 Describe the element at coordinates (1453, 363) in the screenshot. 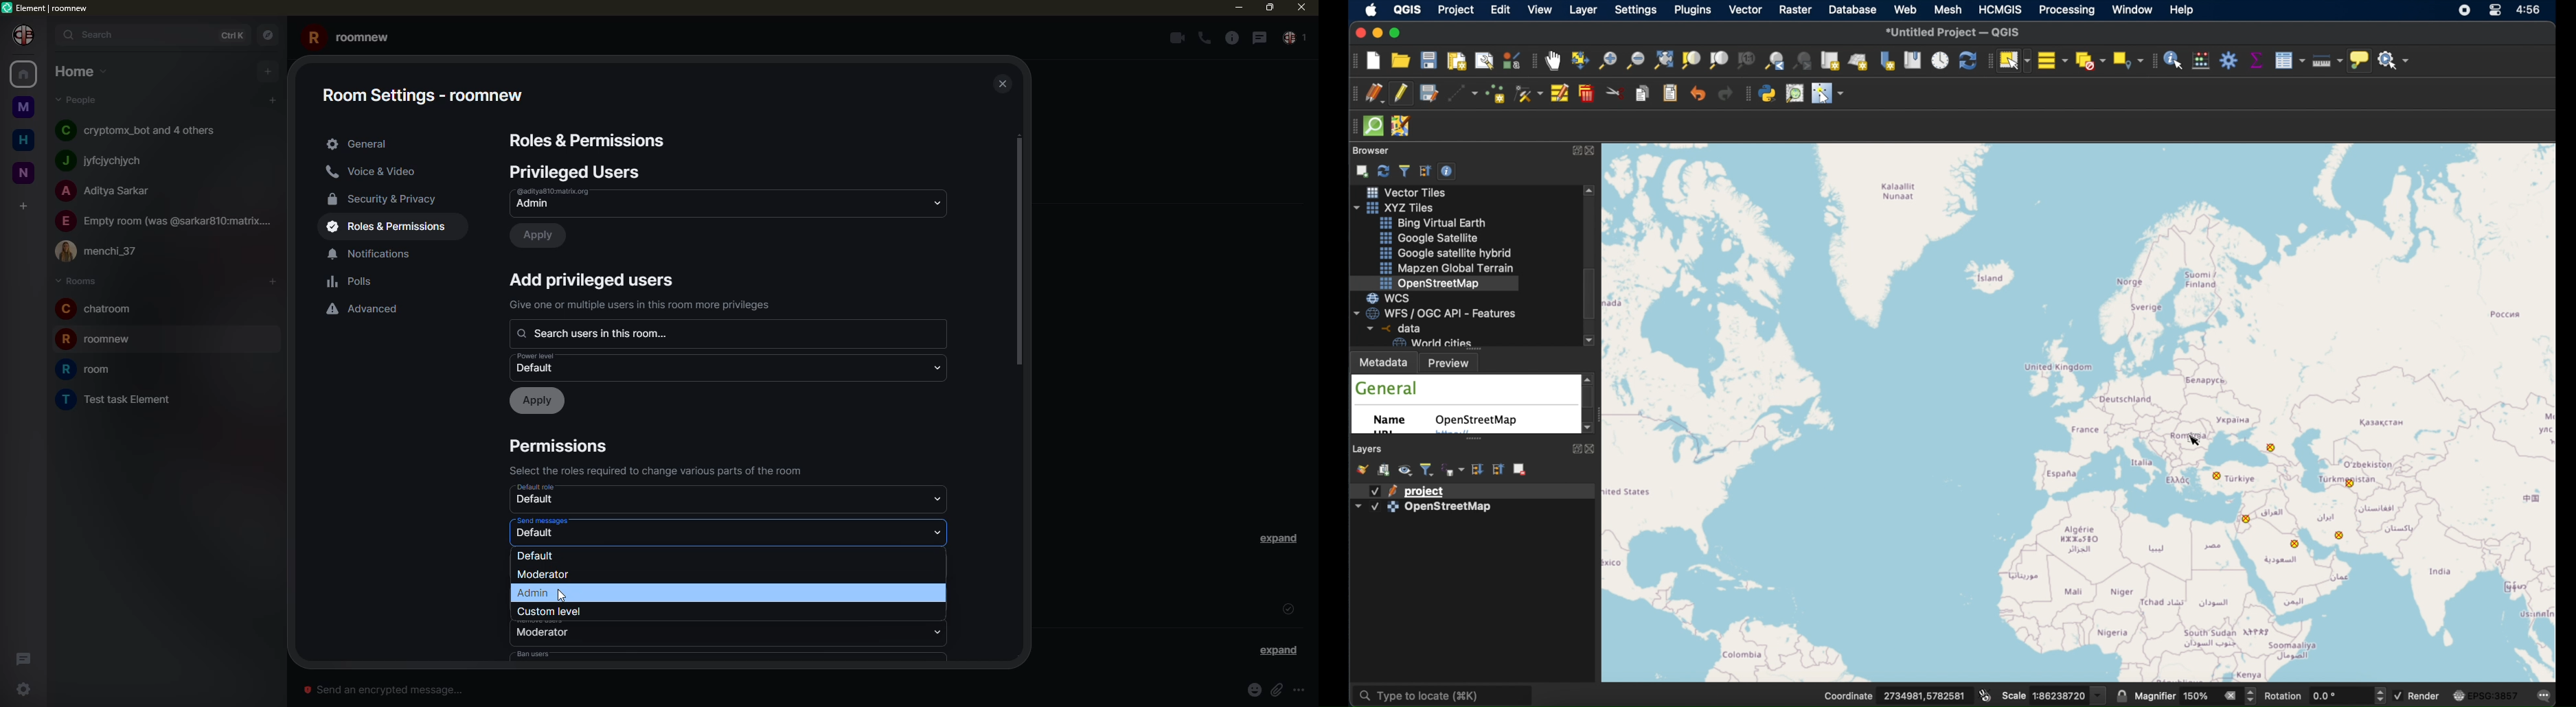

I see `preview` at that location.